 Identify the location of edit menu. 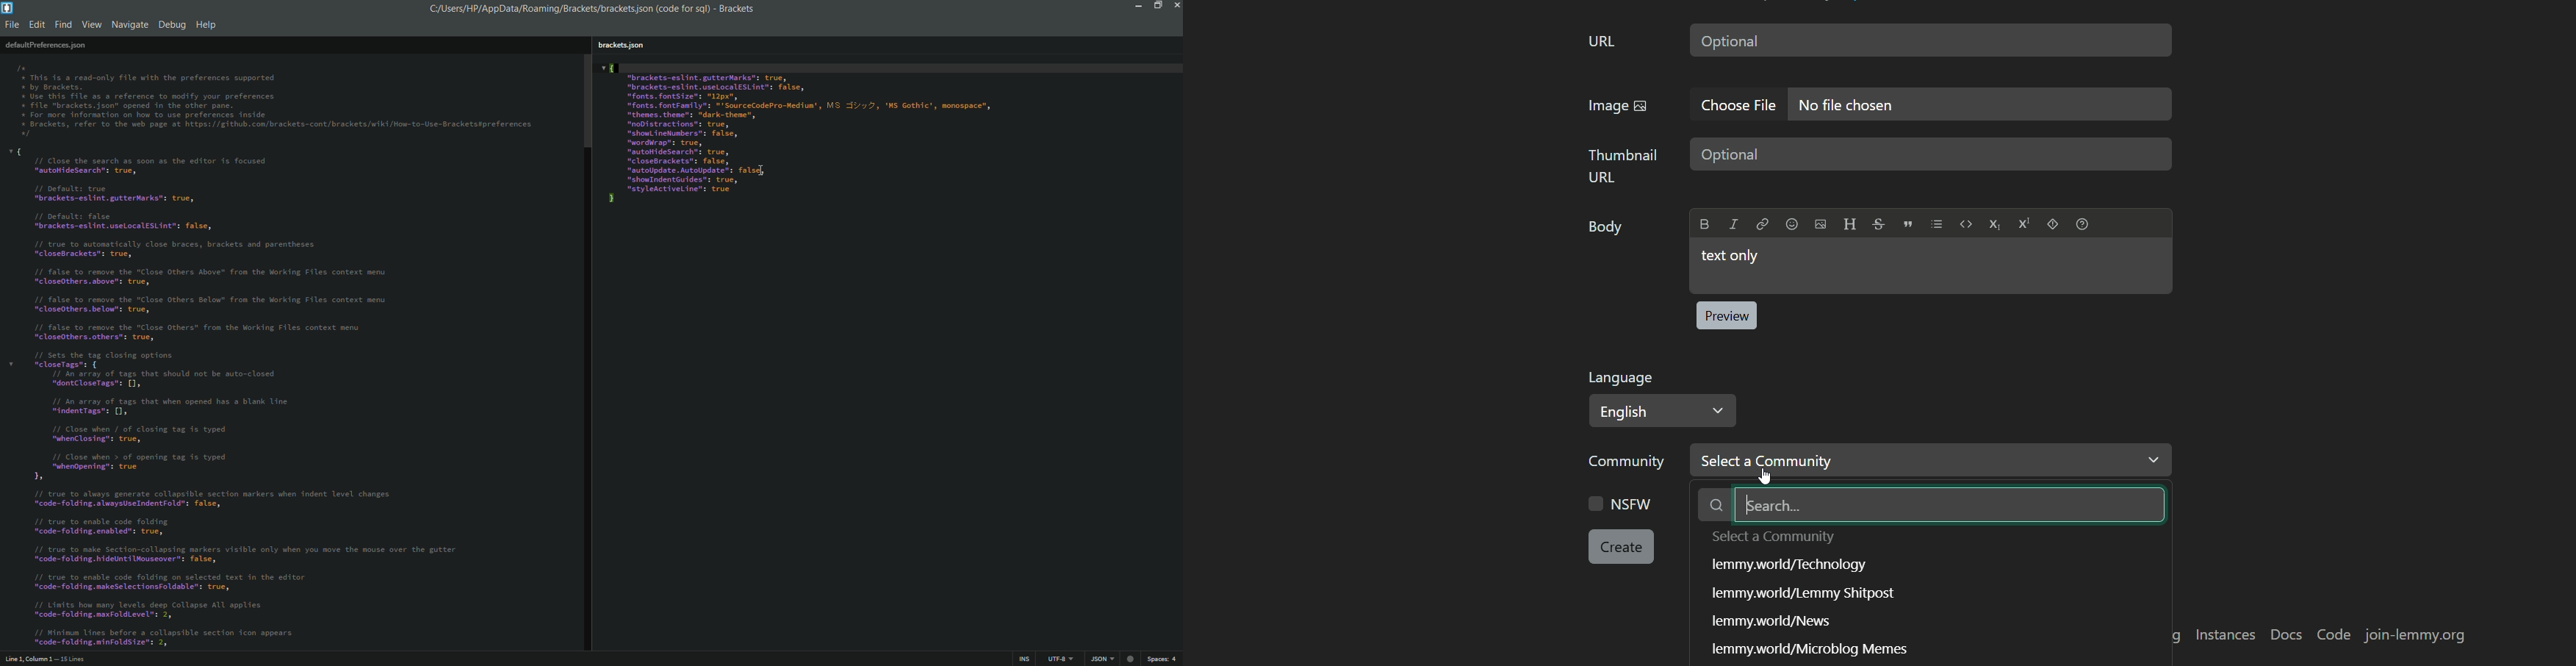
(37, 25).